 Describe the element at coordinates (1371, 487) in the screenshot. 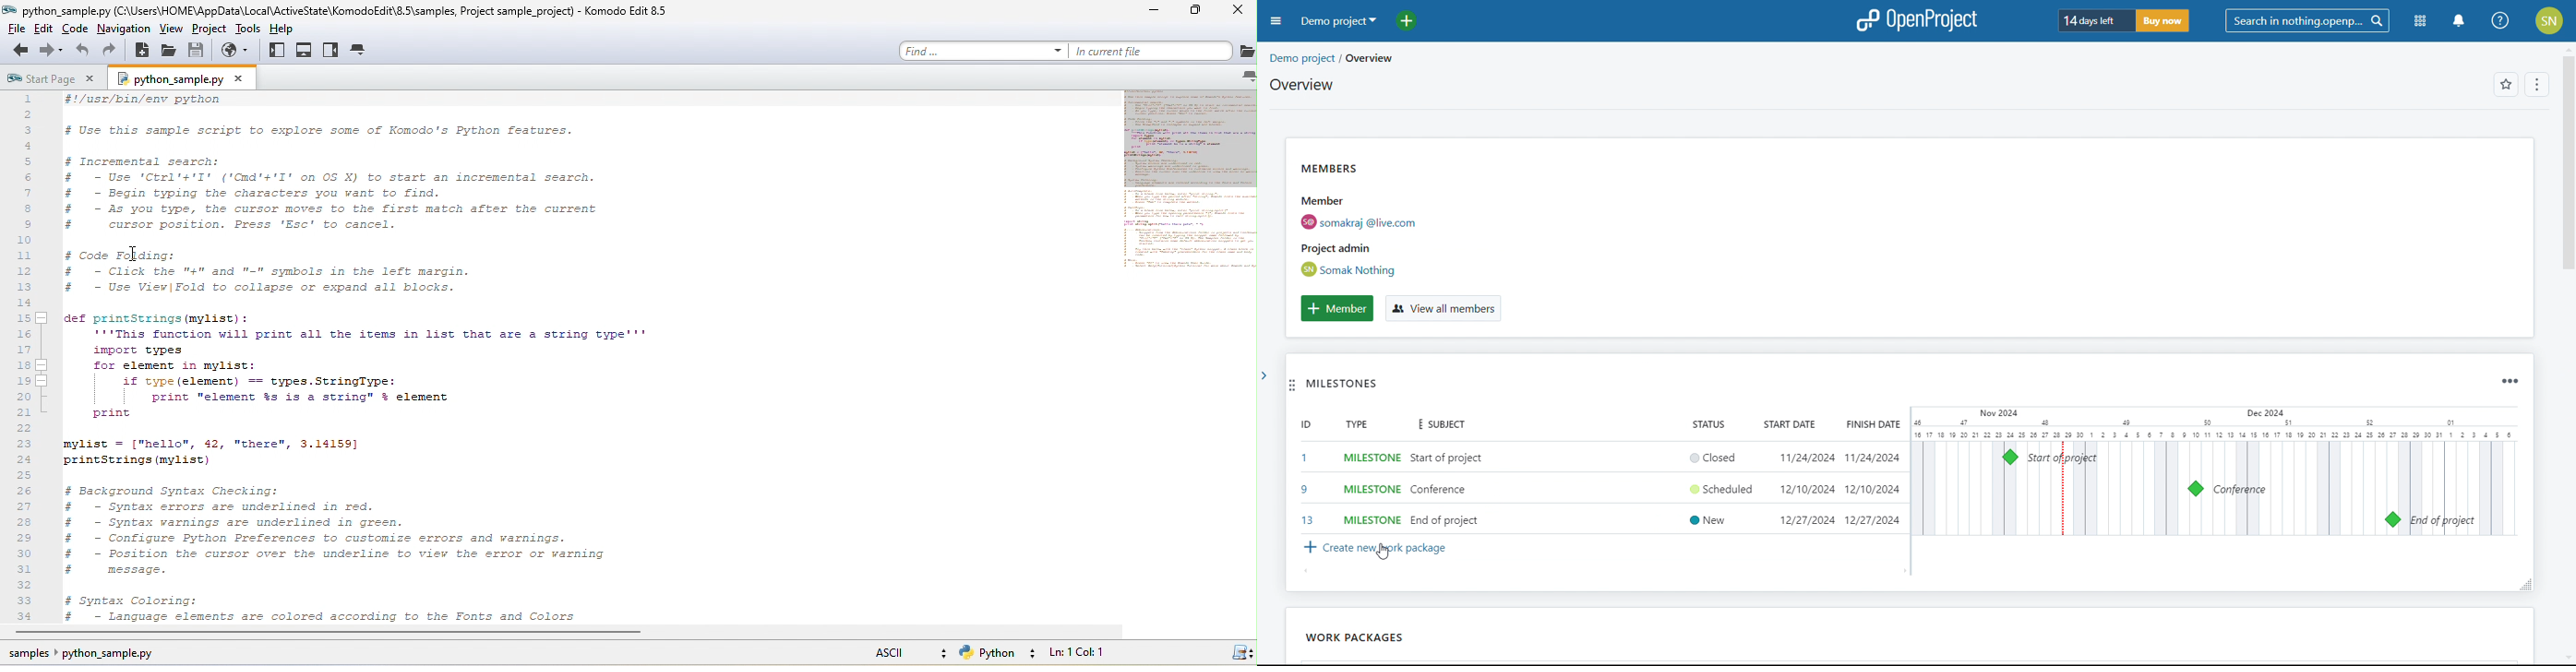

I see `set type` at that location.